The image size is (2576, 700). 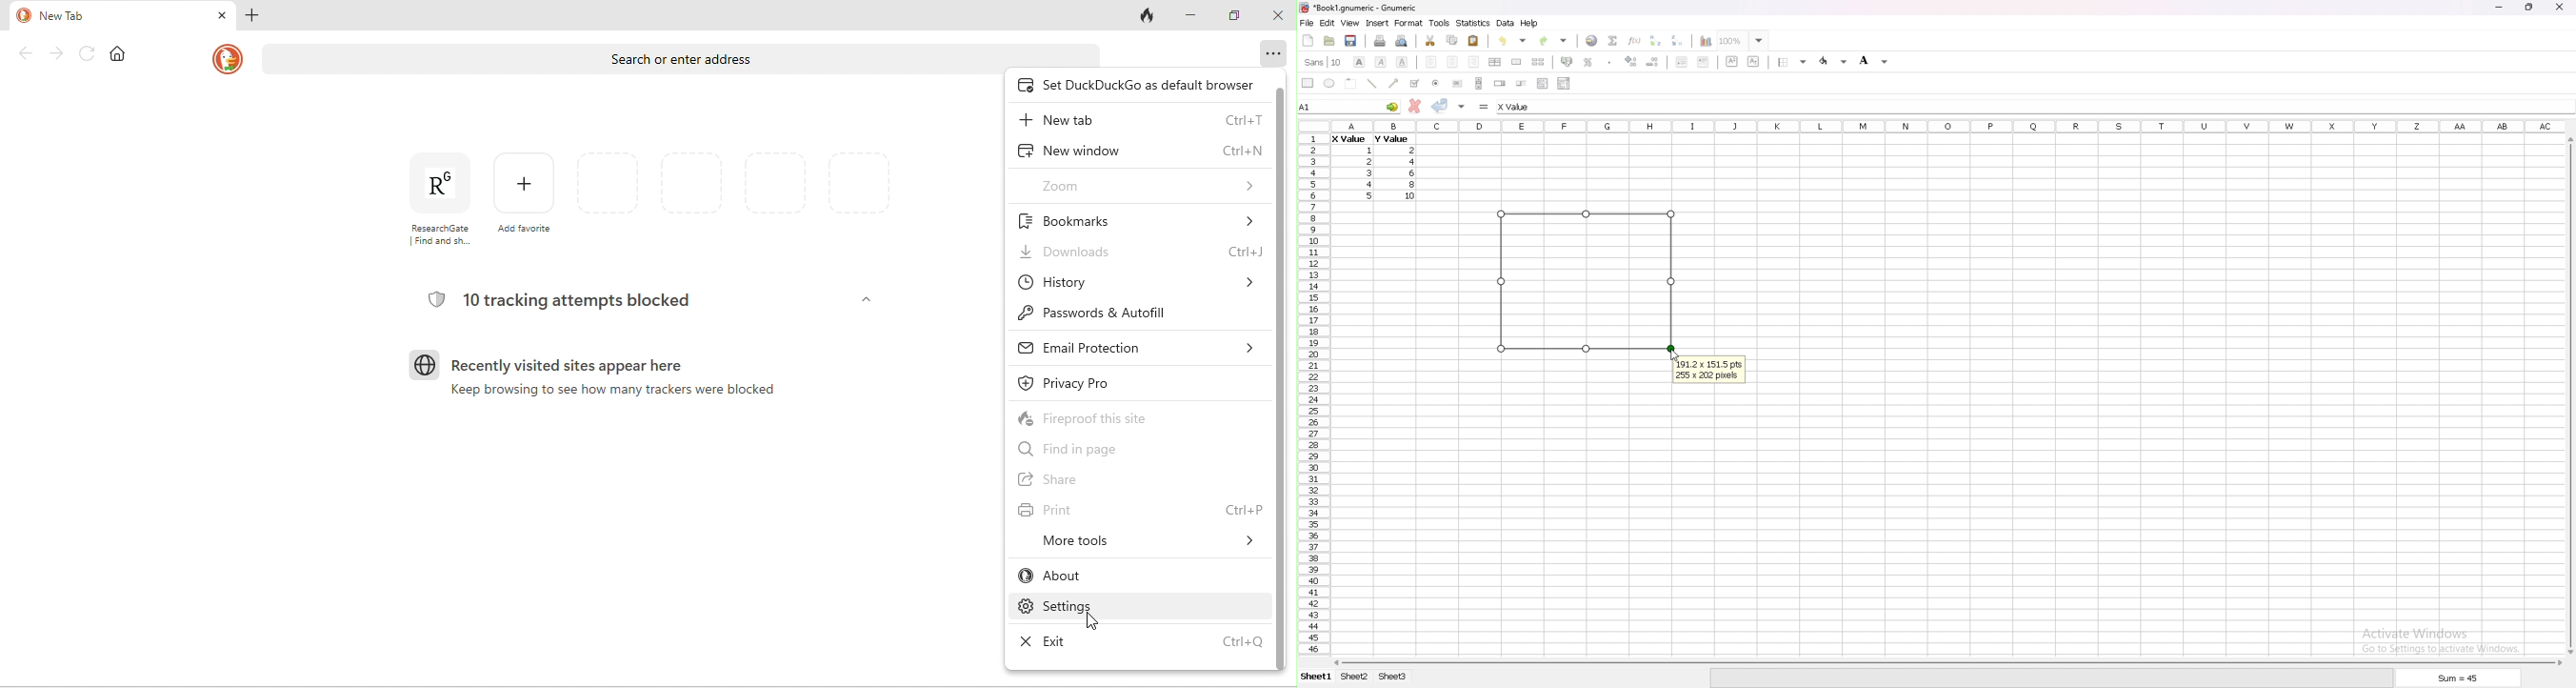 I want to click on tickbox, so click(x=1414, y=83).